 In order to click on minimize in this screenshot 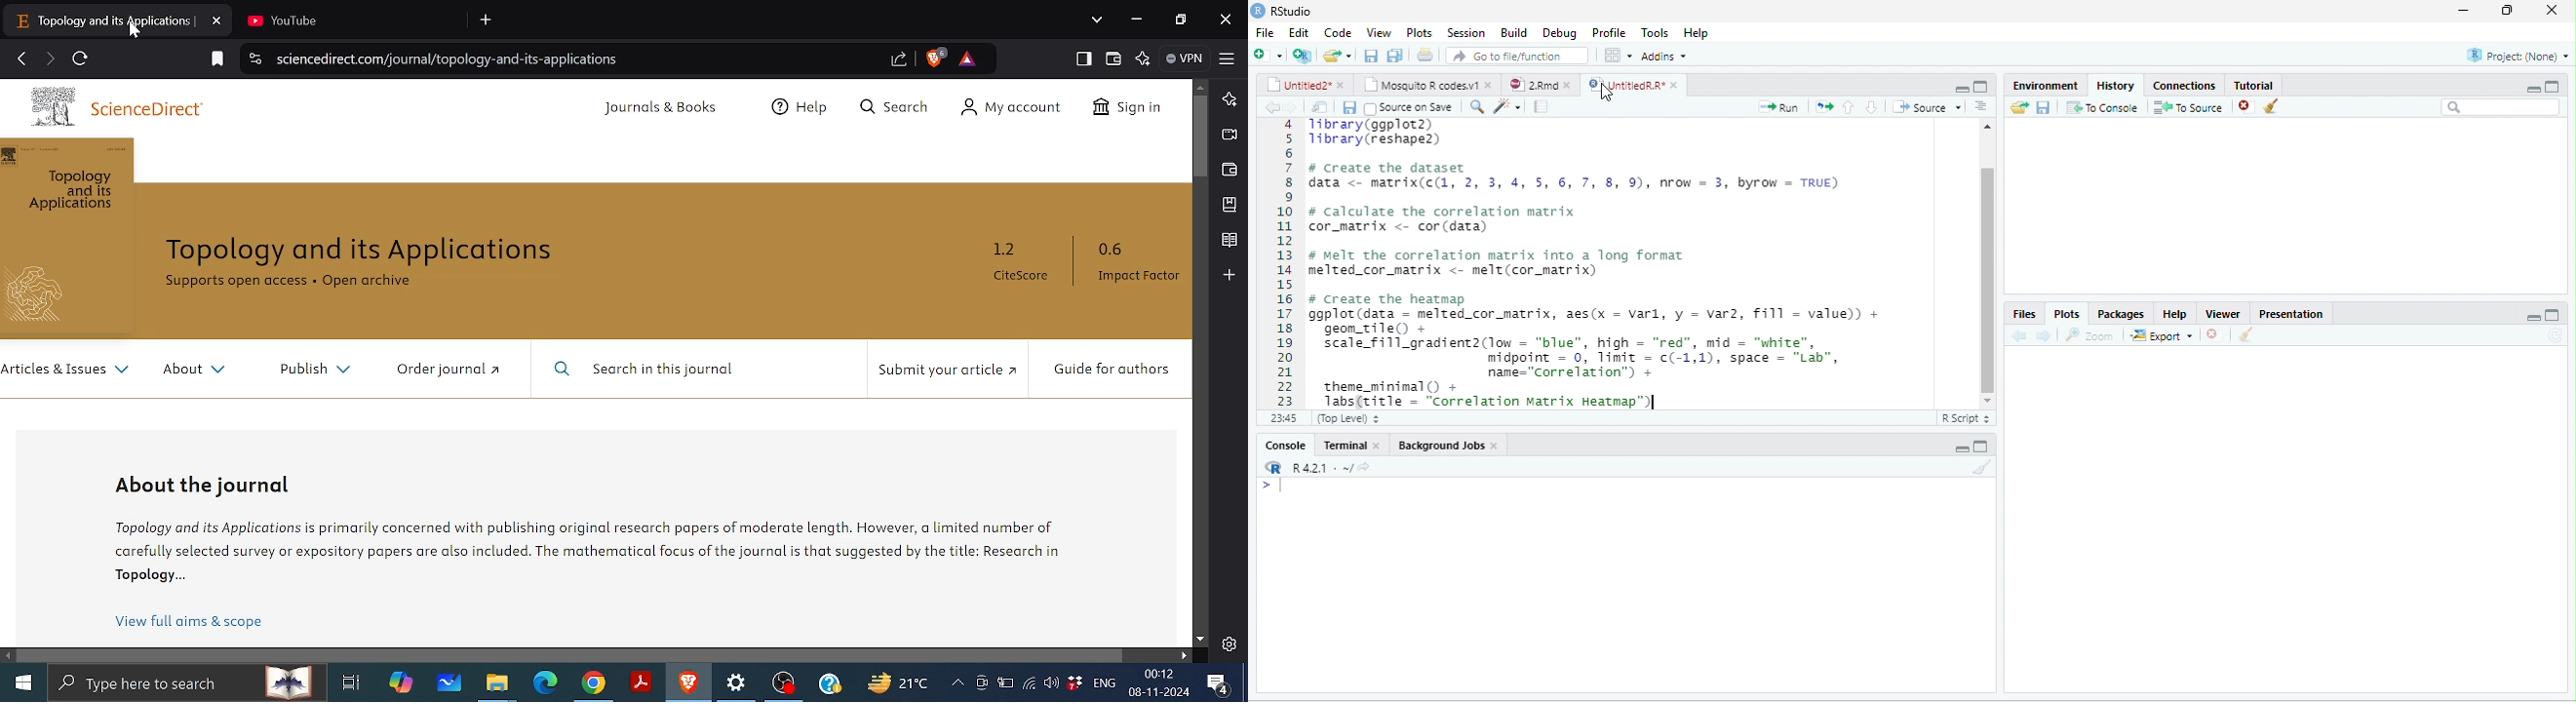, I will do `click(2525, 87)`.